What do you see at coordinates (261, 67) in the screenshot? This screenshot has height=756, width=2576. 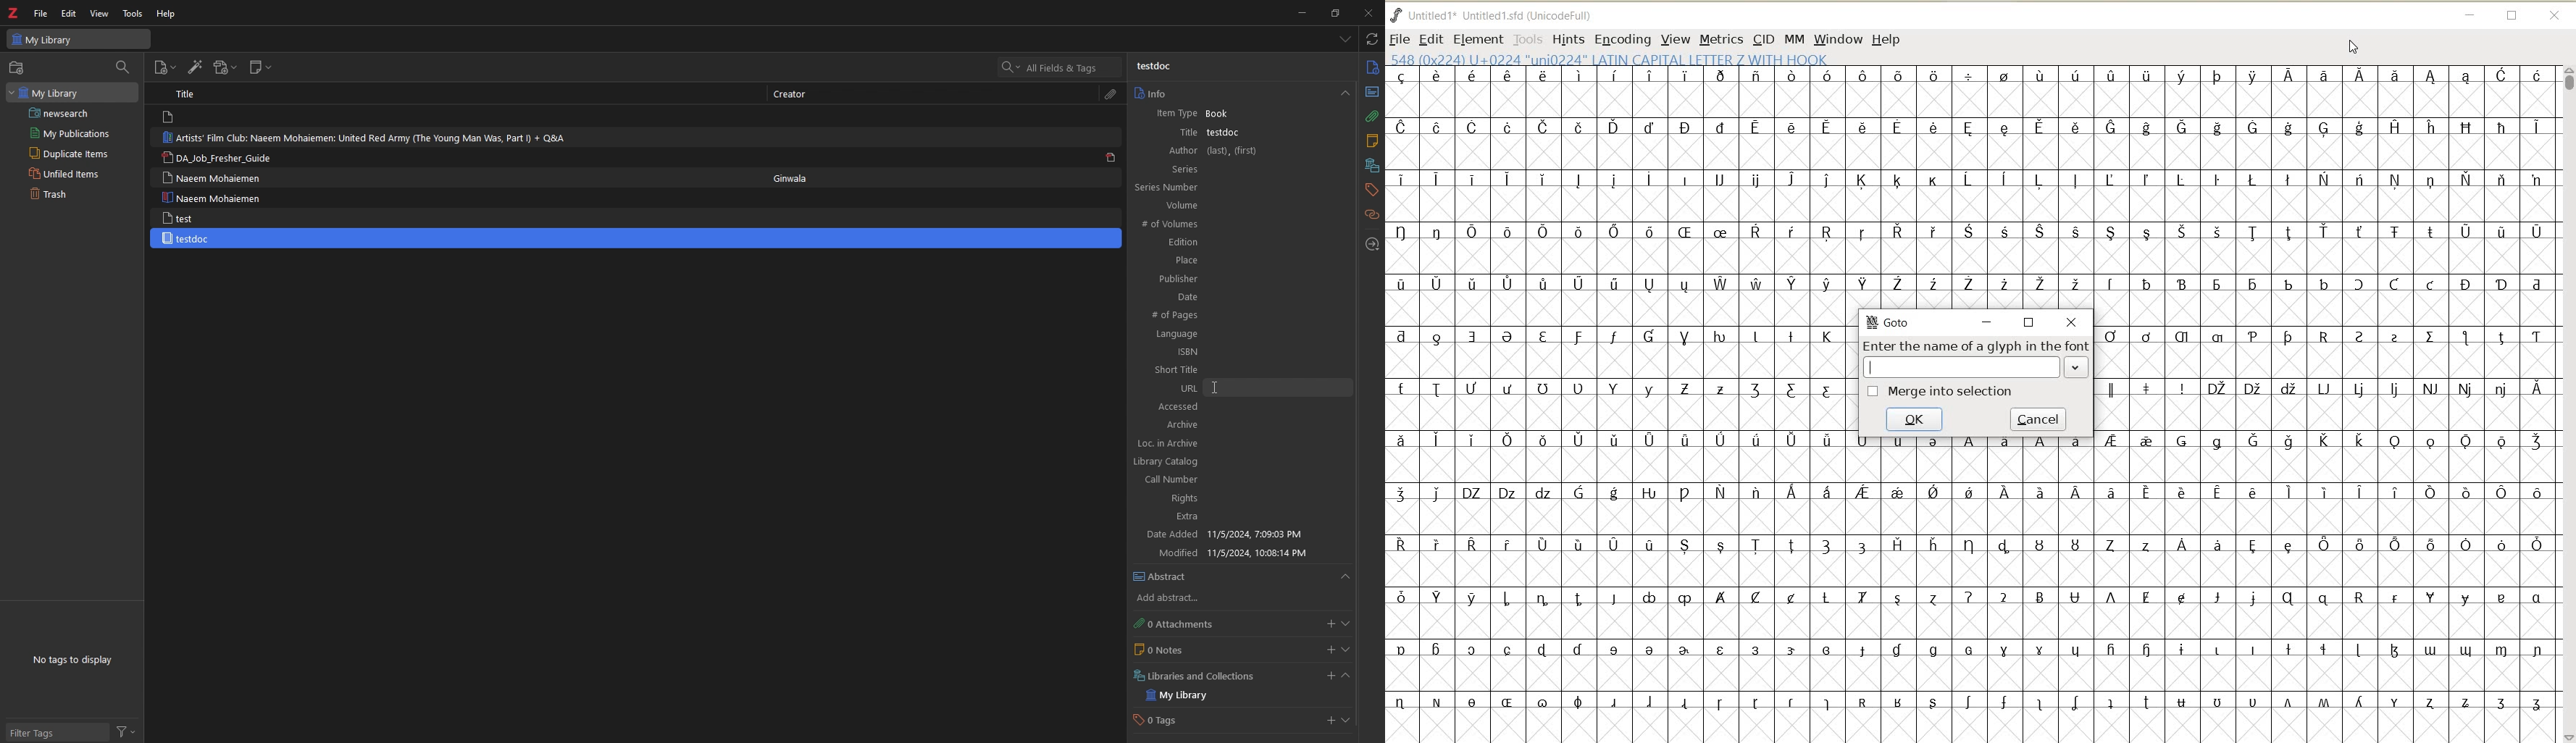 I see `new note` at bounding box center [261, 67].